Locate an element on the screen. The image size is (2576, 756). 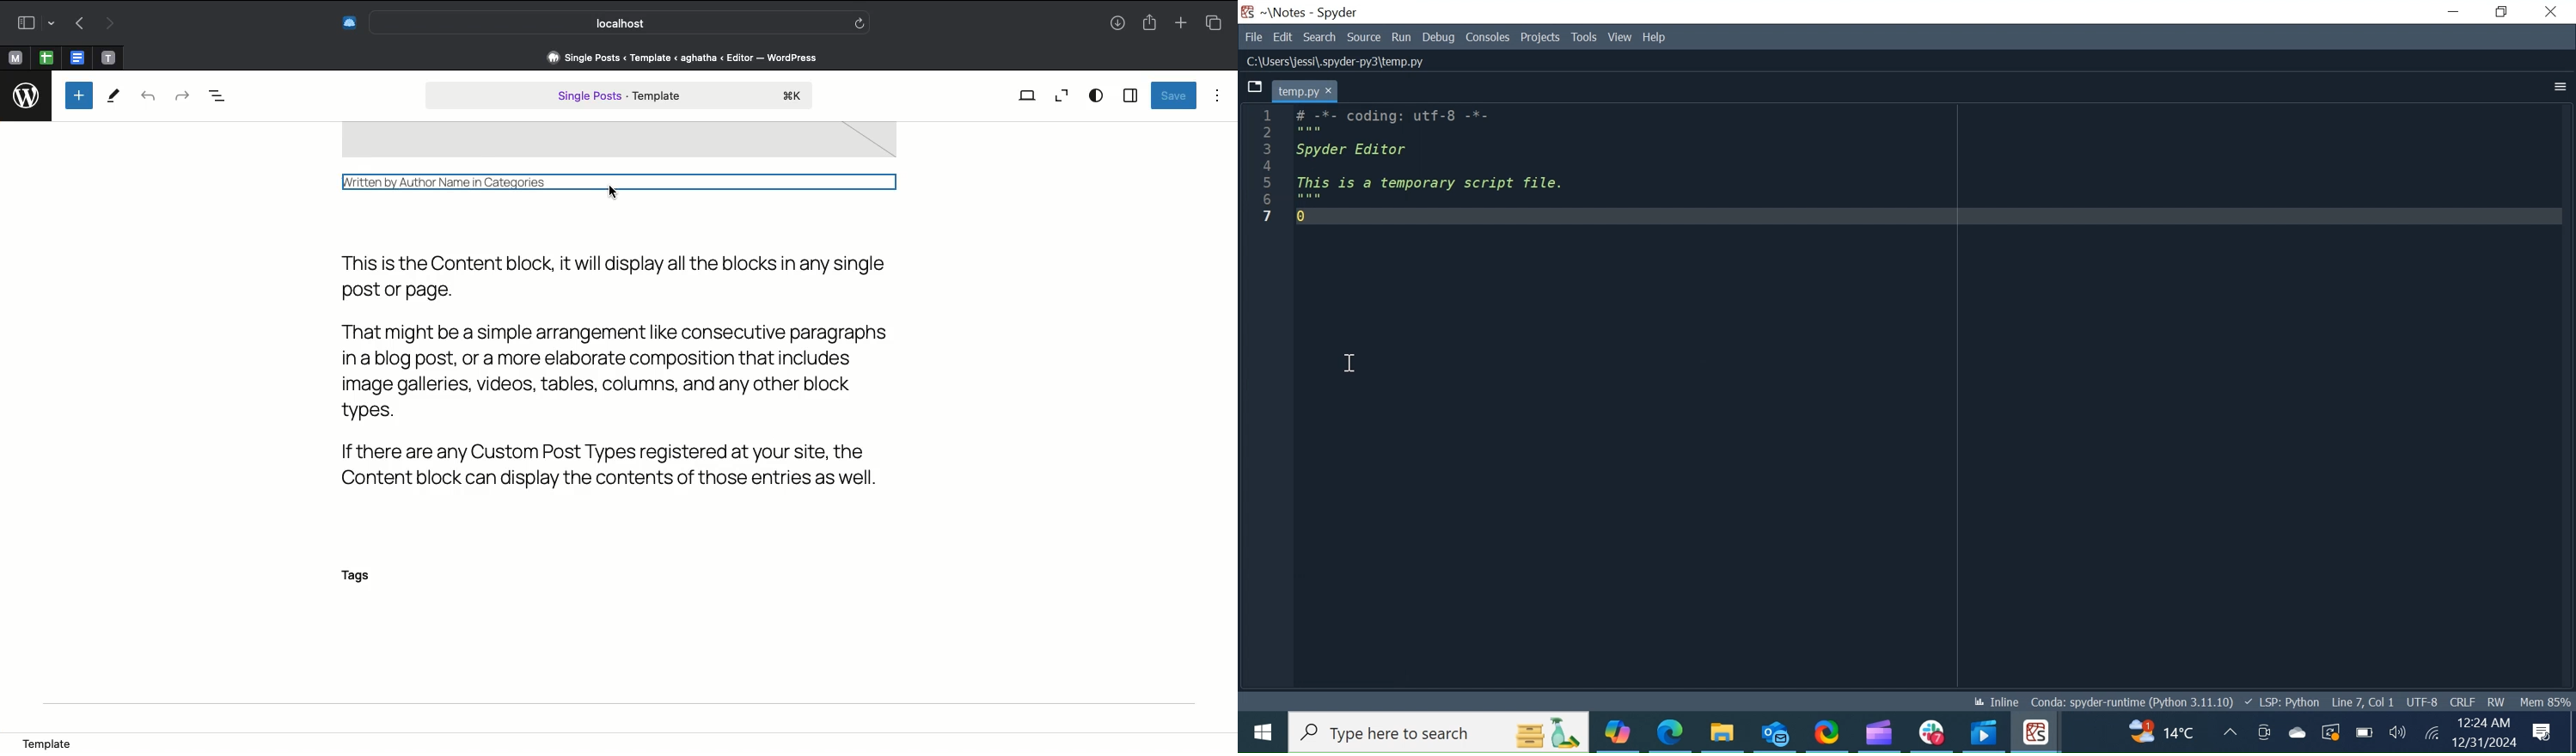
line 7, col 1 is located at coordinates (2364, 701).